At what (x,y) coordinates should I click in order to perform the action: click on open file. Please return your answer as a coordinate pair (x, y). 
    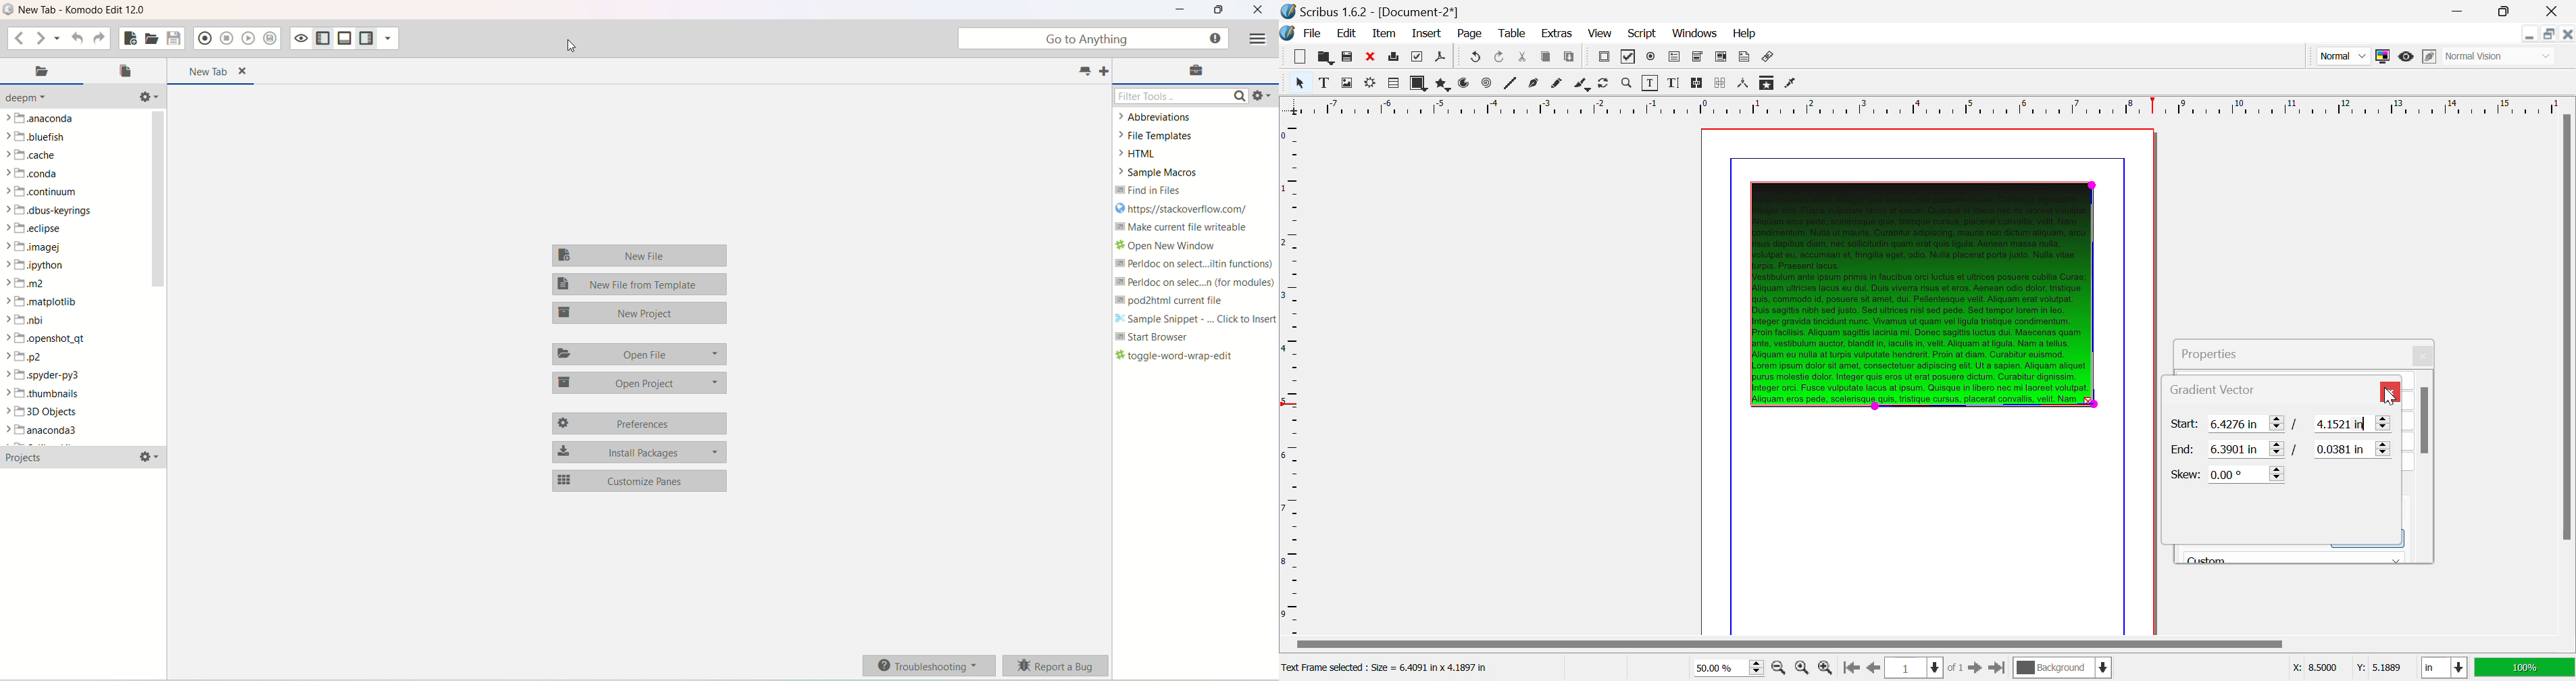
    Looking at the image, I should click on (639, 354).